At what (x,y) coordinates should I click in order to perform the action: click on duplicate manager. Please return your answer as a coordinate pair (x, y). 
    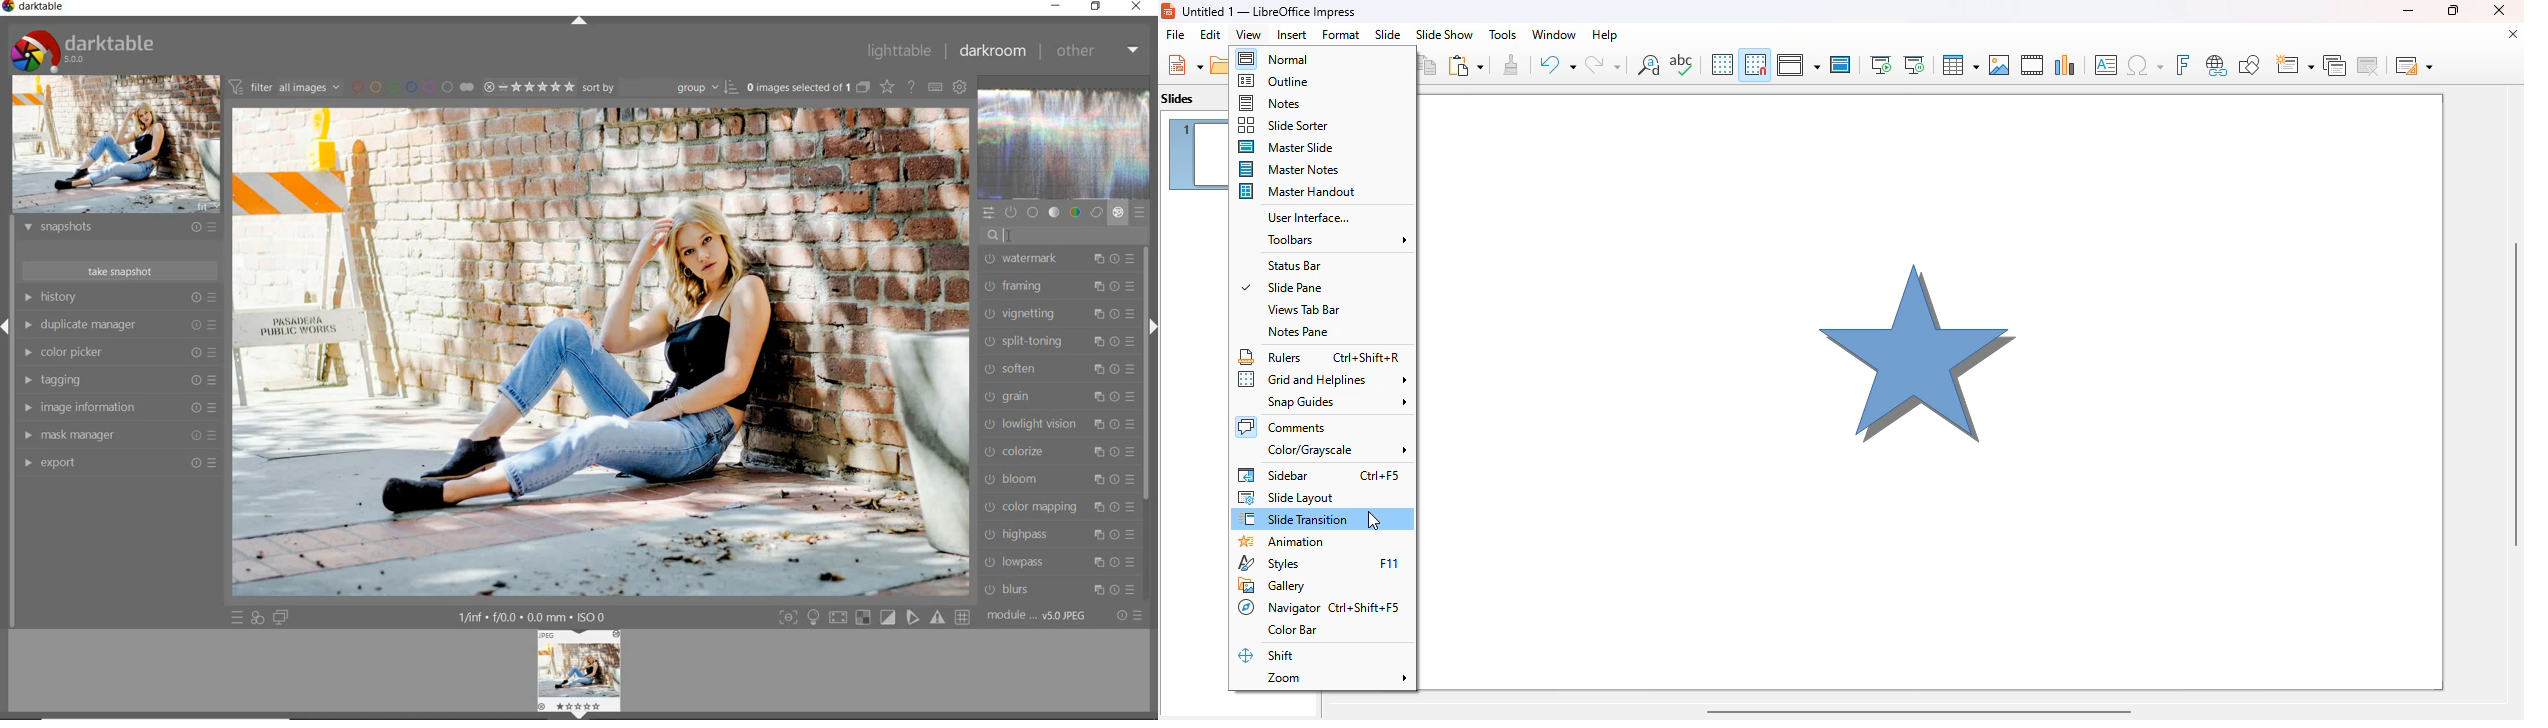
    Looking at the image, I should click on (121, 327).